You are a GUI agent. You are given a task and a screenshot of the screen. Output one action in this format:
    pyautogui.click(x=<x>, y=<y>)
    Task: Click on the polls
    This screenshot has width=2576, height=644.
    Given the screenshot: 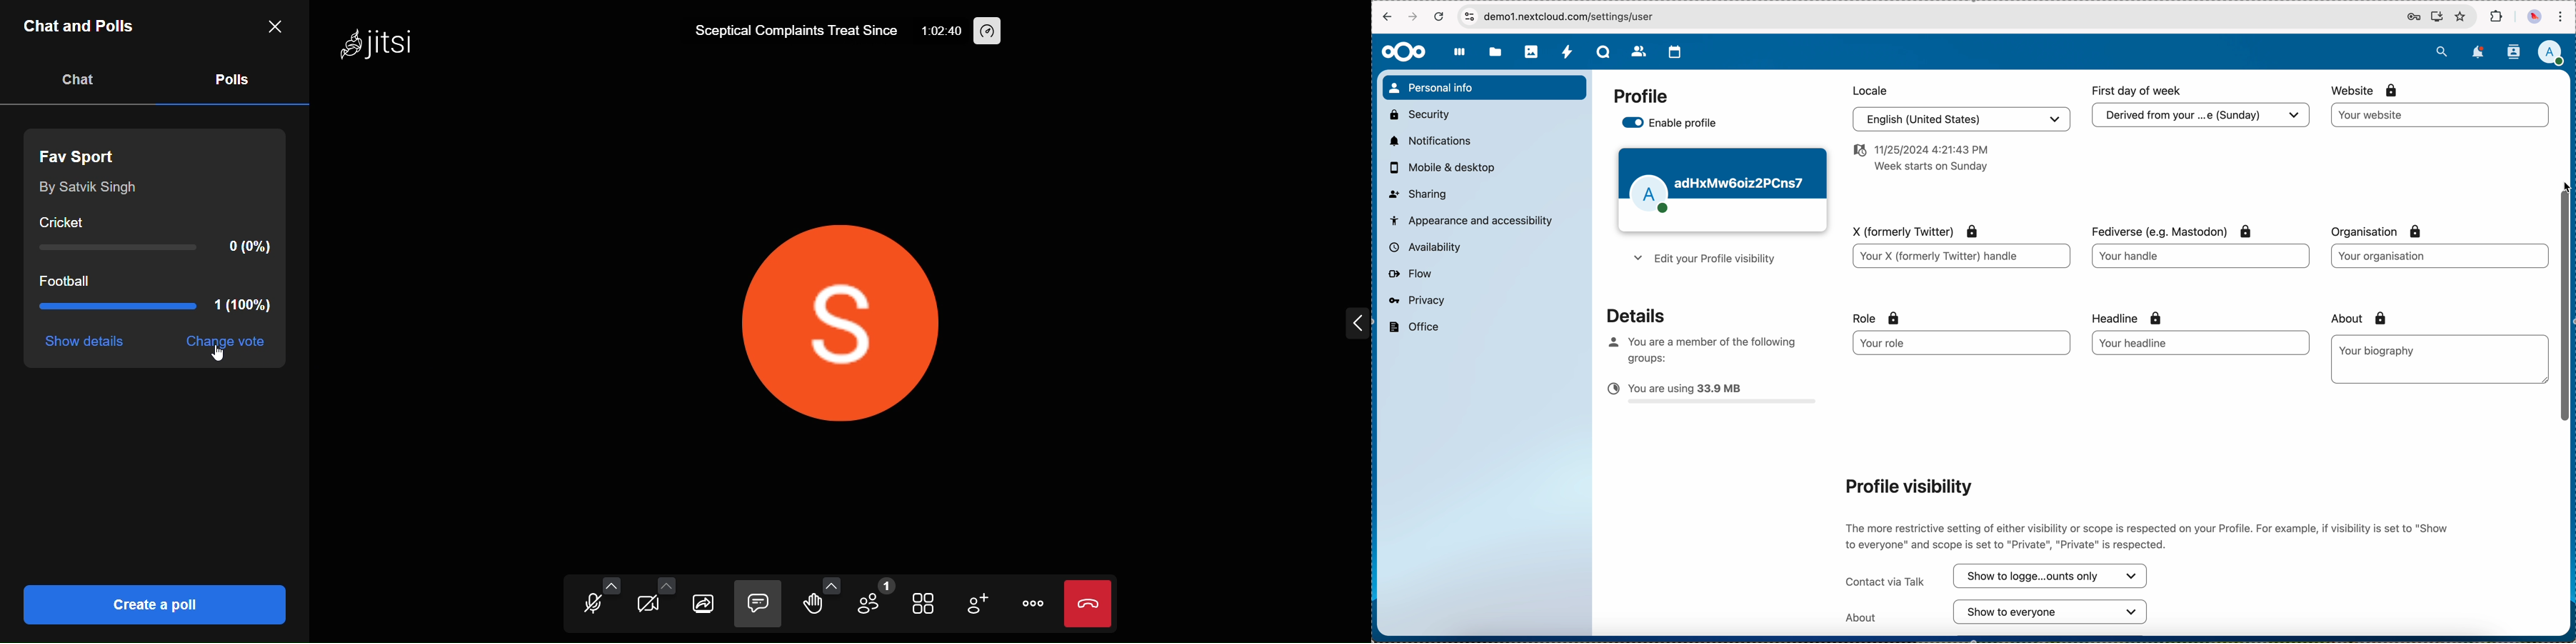 What is the action you would take?
    pyautogui.click(x=230, y=78)
    